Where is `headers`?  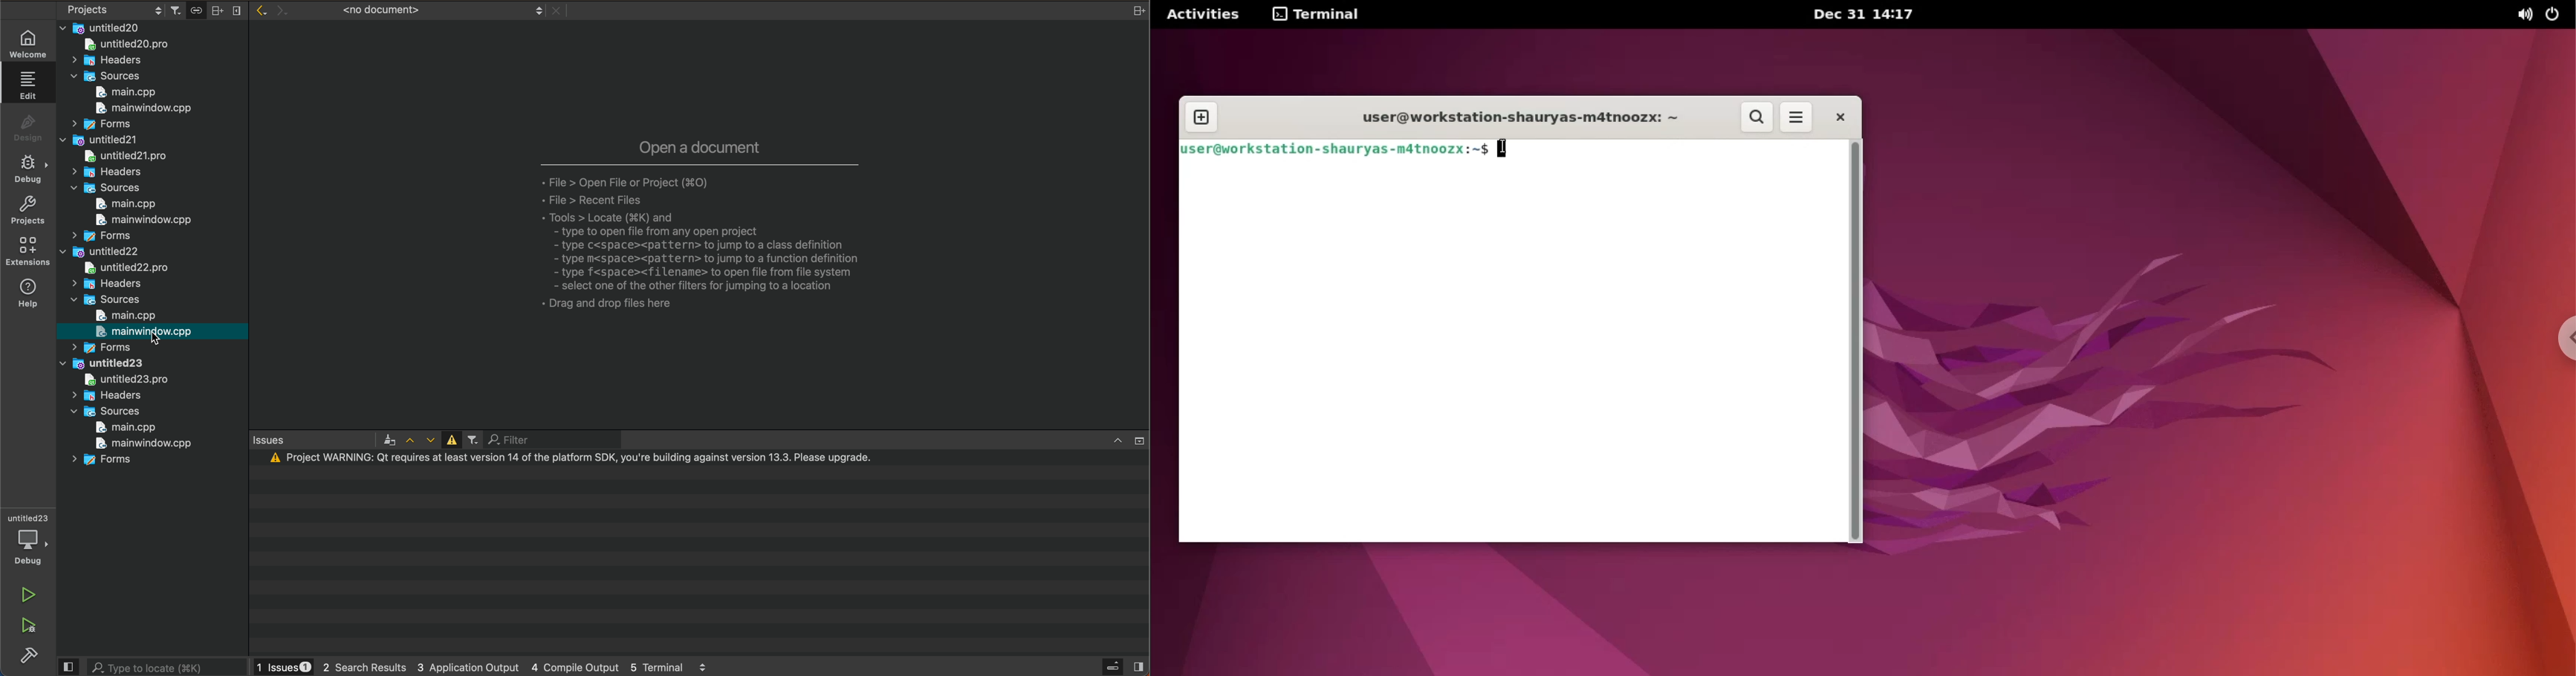
headers is located at coordinates (106, 395).